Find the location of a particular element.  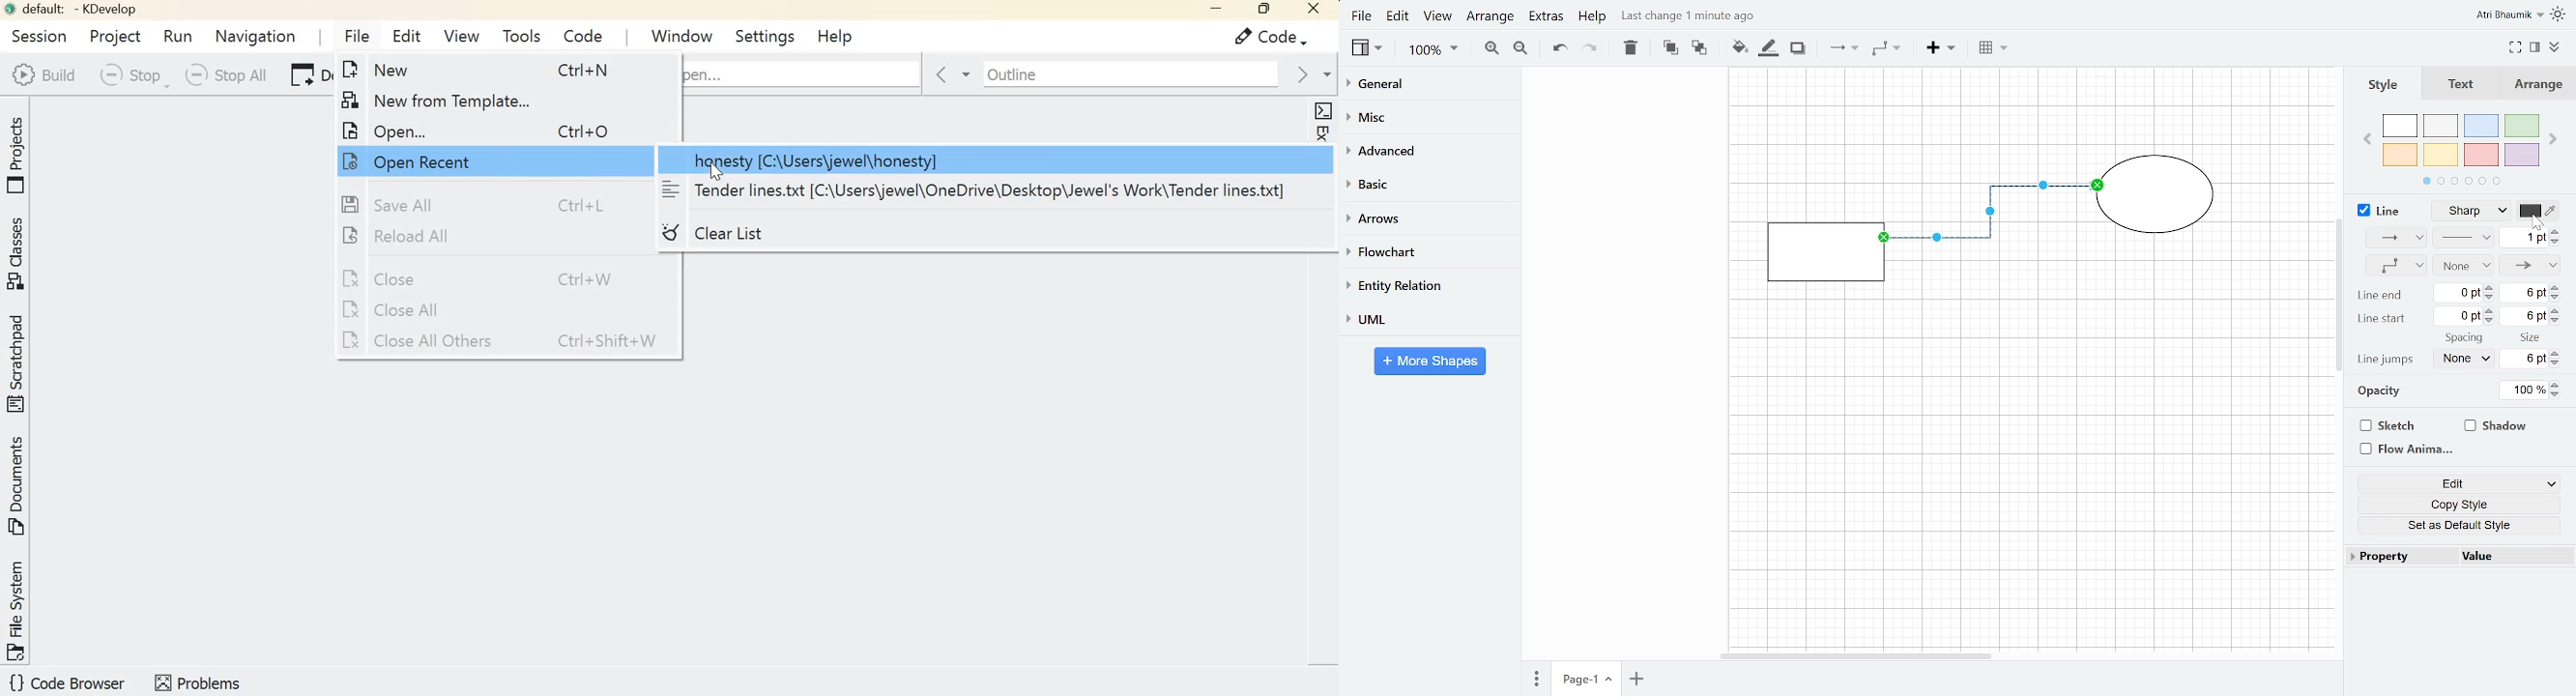

Decrease line width is located at coordinates (2558, 242).